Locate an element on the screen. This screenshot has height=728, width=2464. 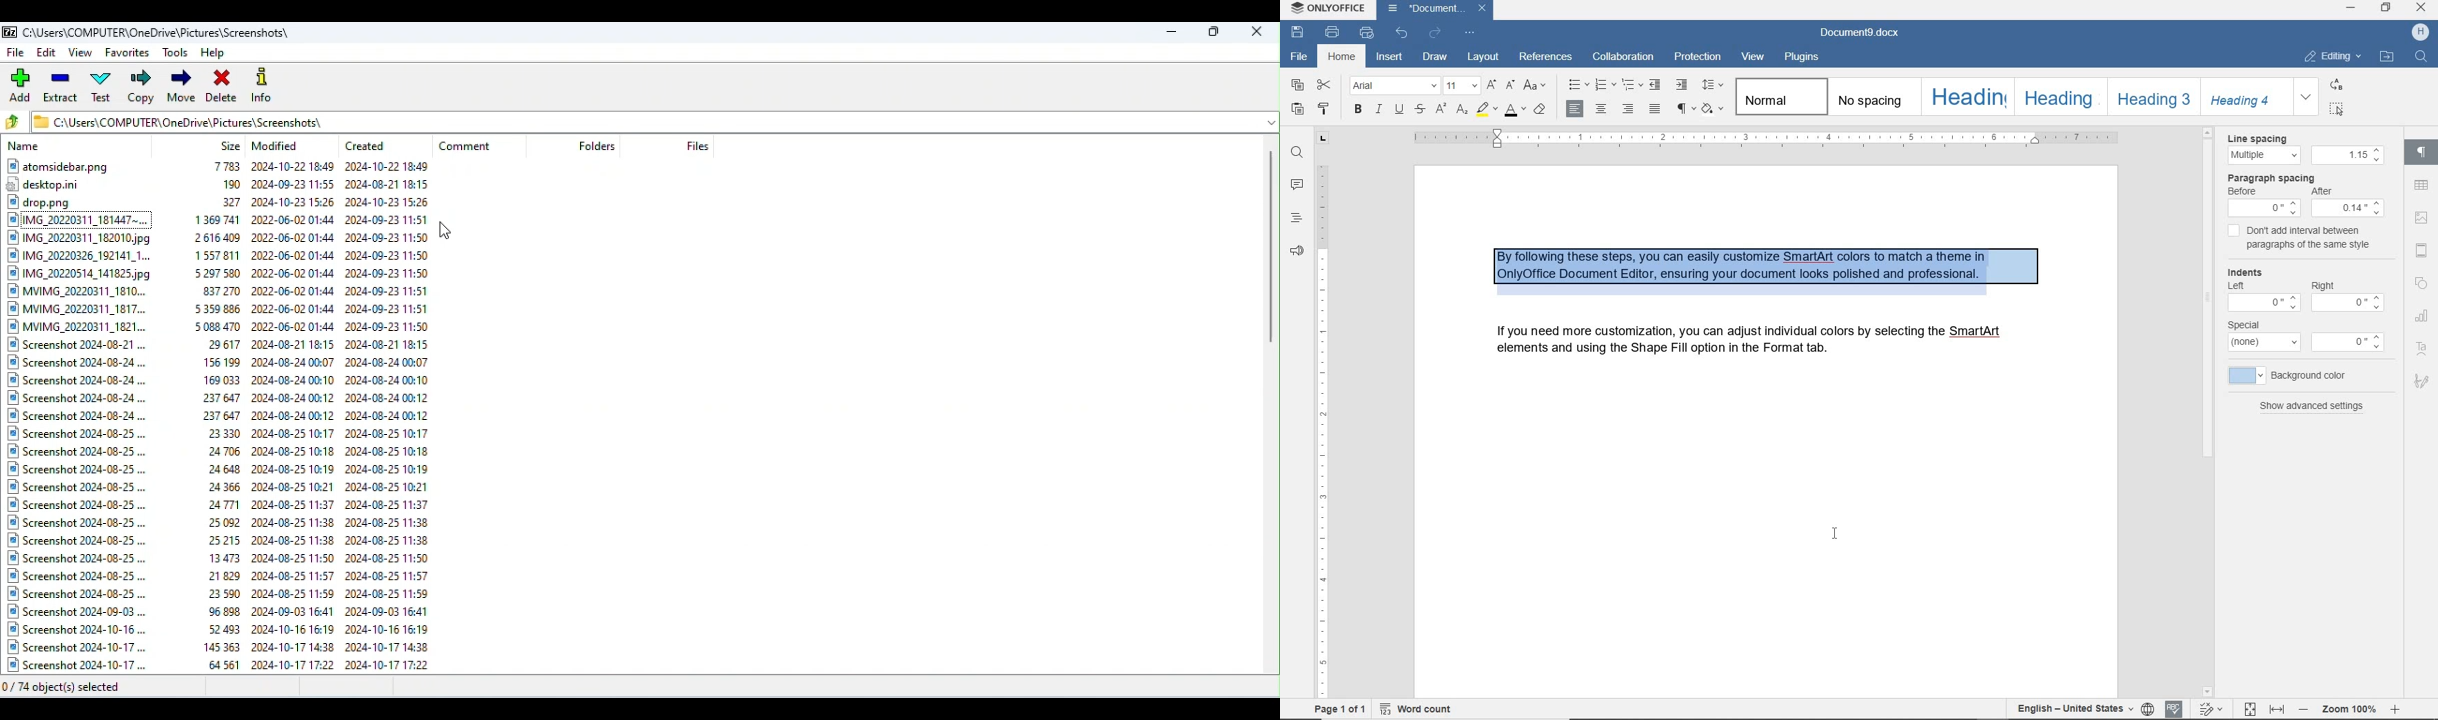
subscript is located at coordinates (1462, 110).